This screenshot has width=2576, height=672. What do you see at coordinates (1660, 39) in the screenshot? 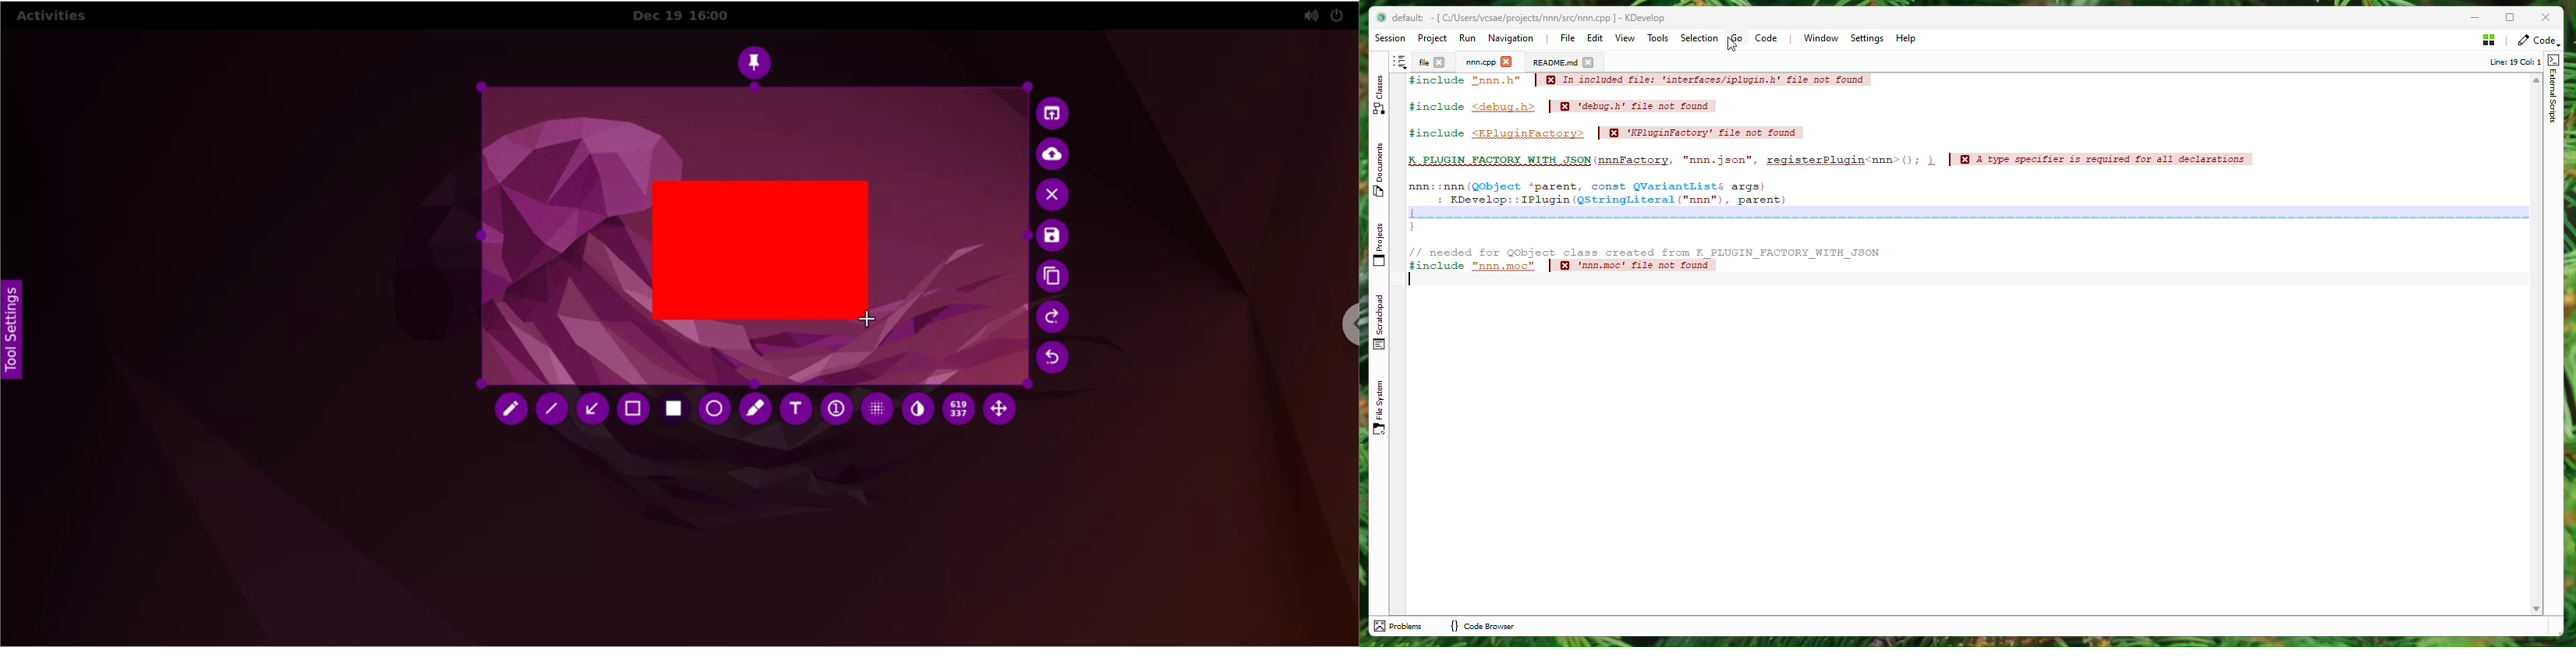
I see `Tools` at bounding box center [1660, 39].